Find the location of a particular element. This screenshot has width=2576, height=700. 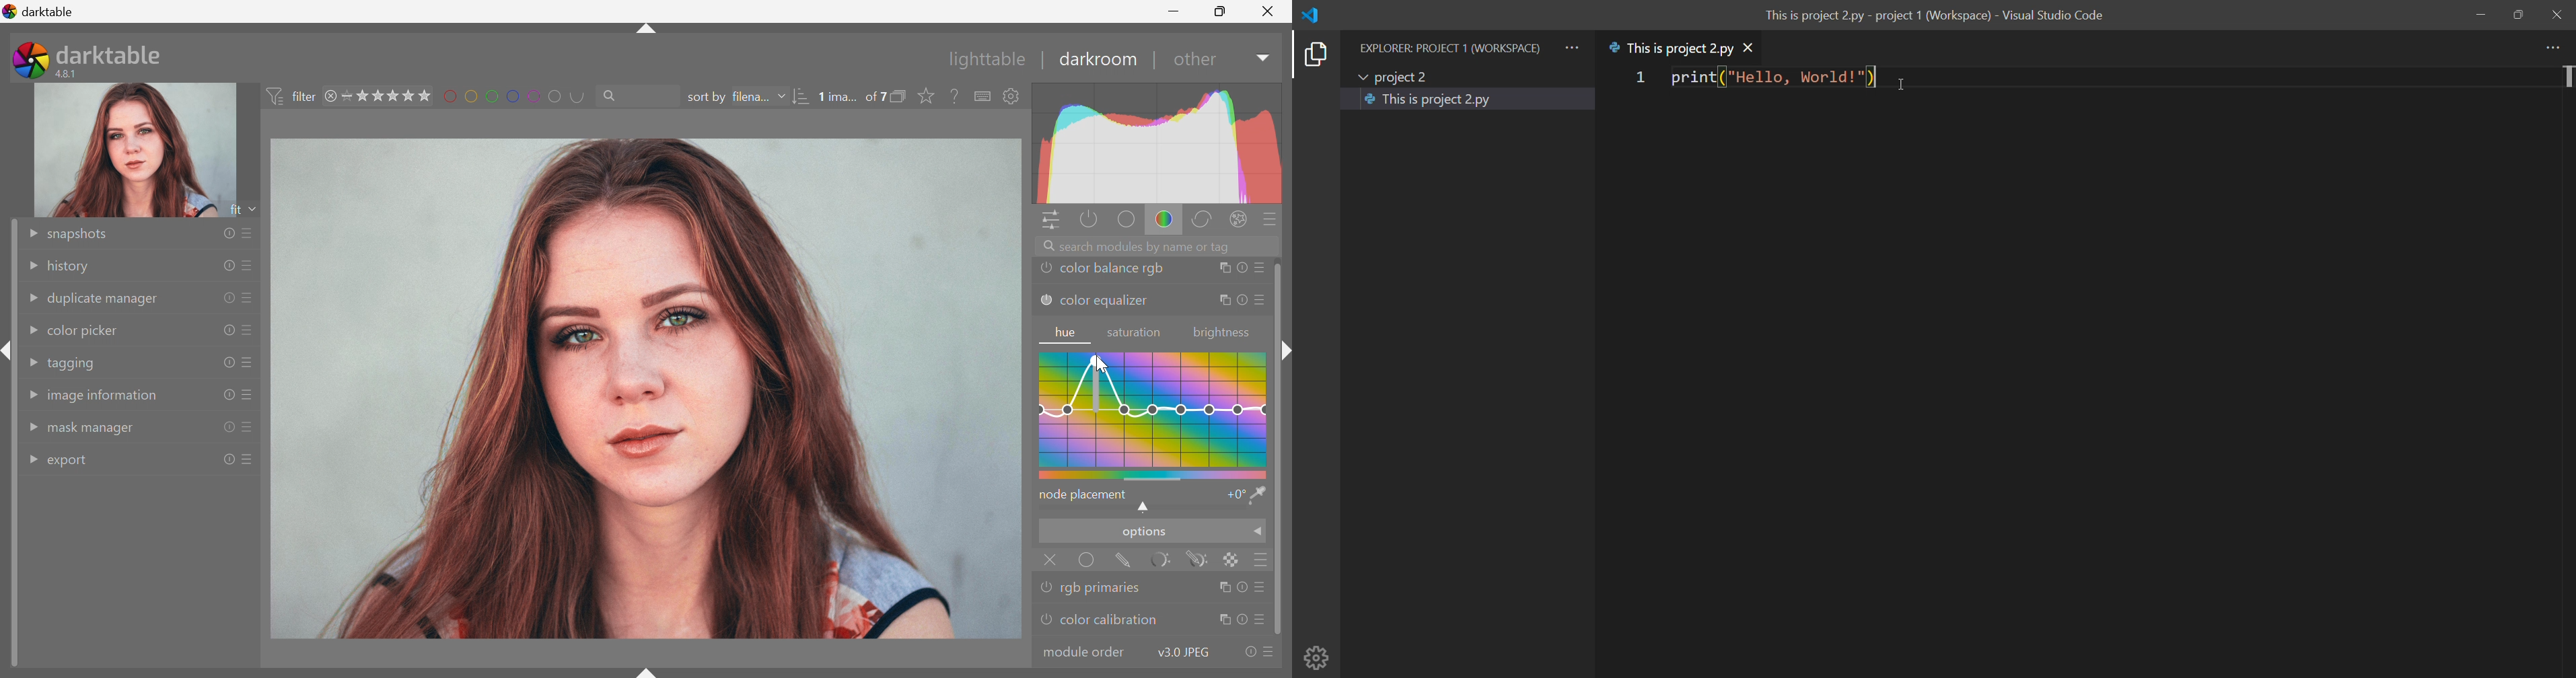

modular order is located at coordinates (1085, 651).